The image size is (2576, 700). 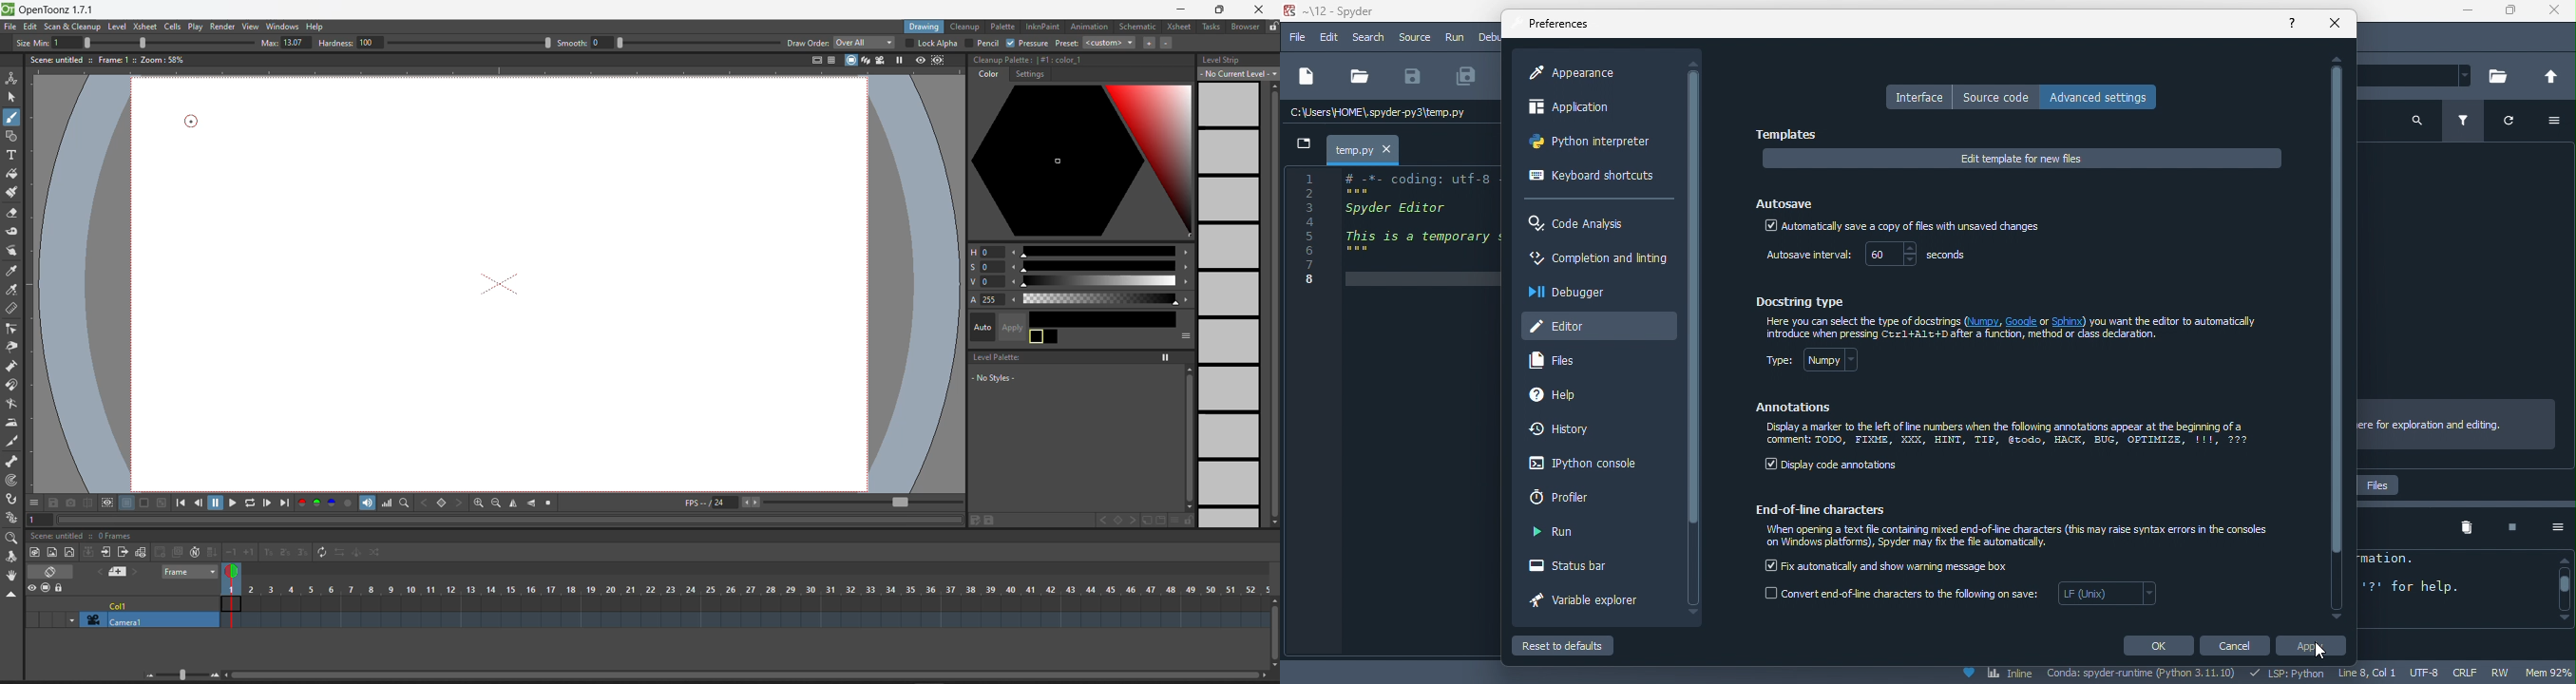 I want to click on remove preset, so click(x=1169, y=43).